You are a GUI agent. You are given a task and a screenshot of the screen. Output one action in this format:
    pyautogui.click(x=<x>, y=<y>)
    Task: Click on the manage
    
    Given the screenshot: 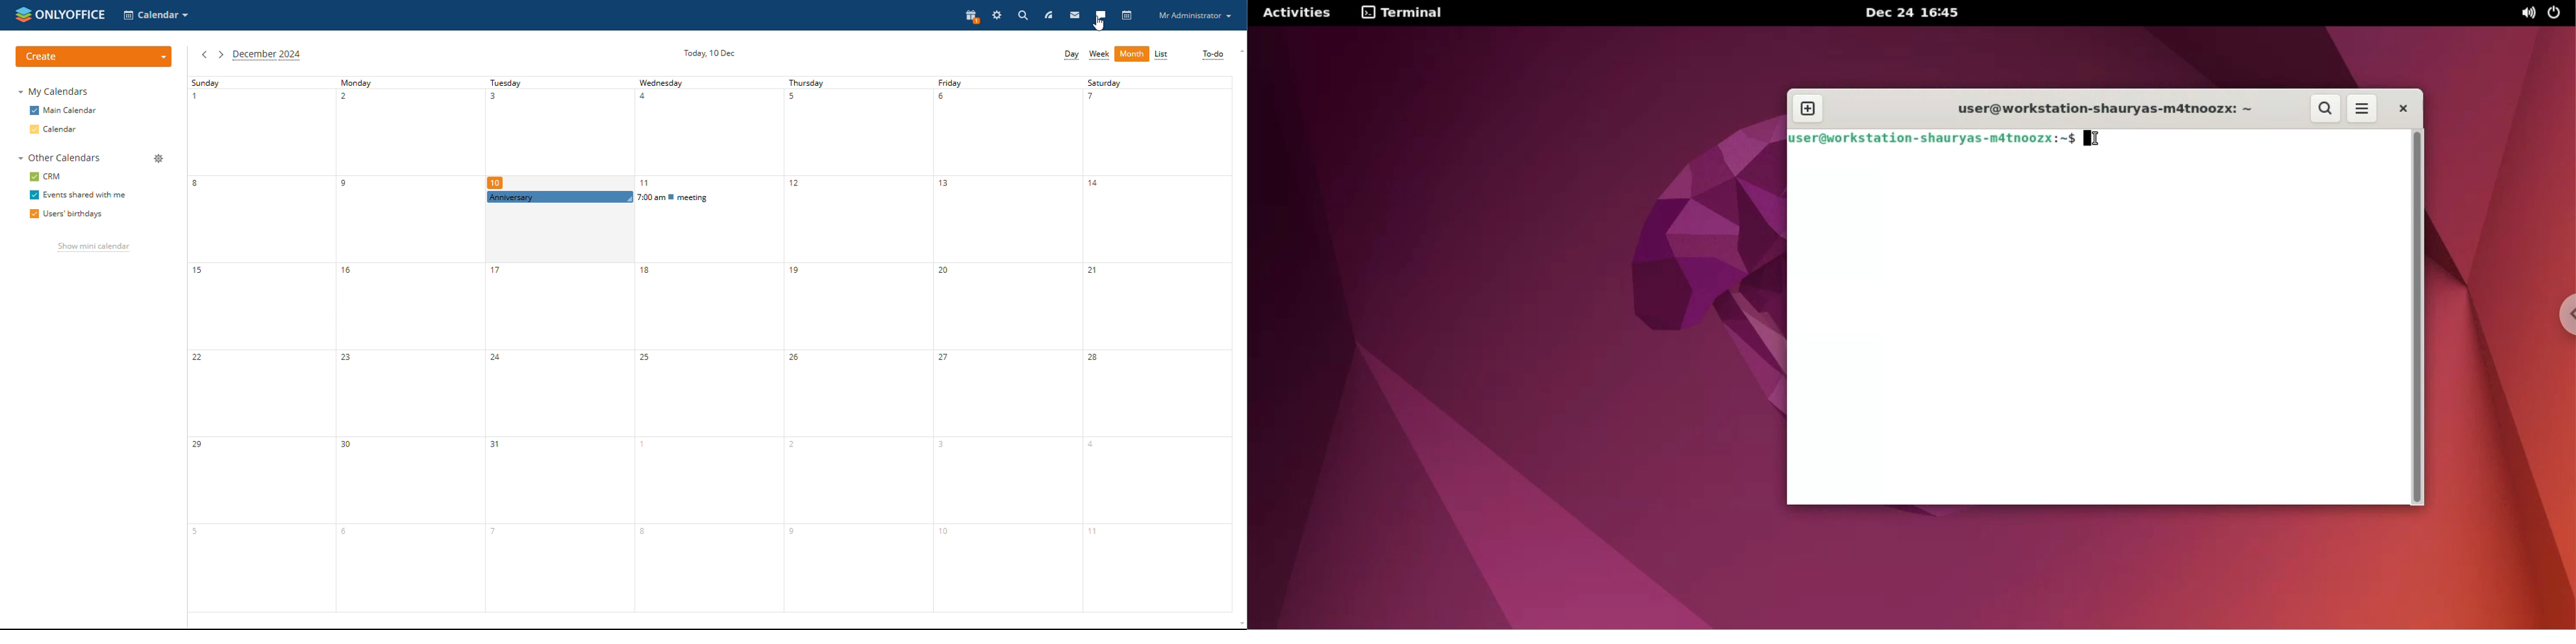 What is the action you would take?
    pyautogui.click(x=160, y=158)
    